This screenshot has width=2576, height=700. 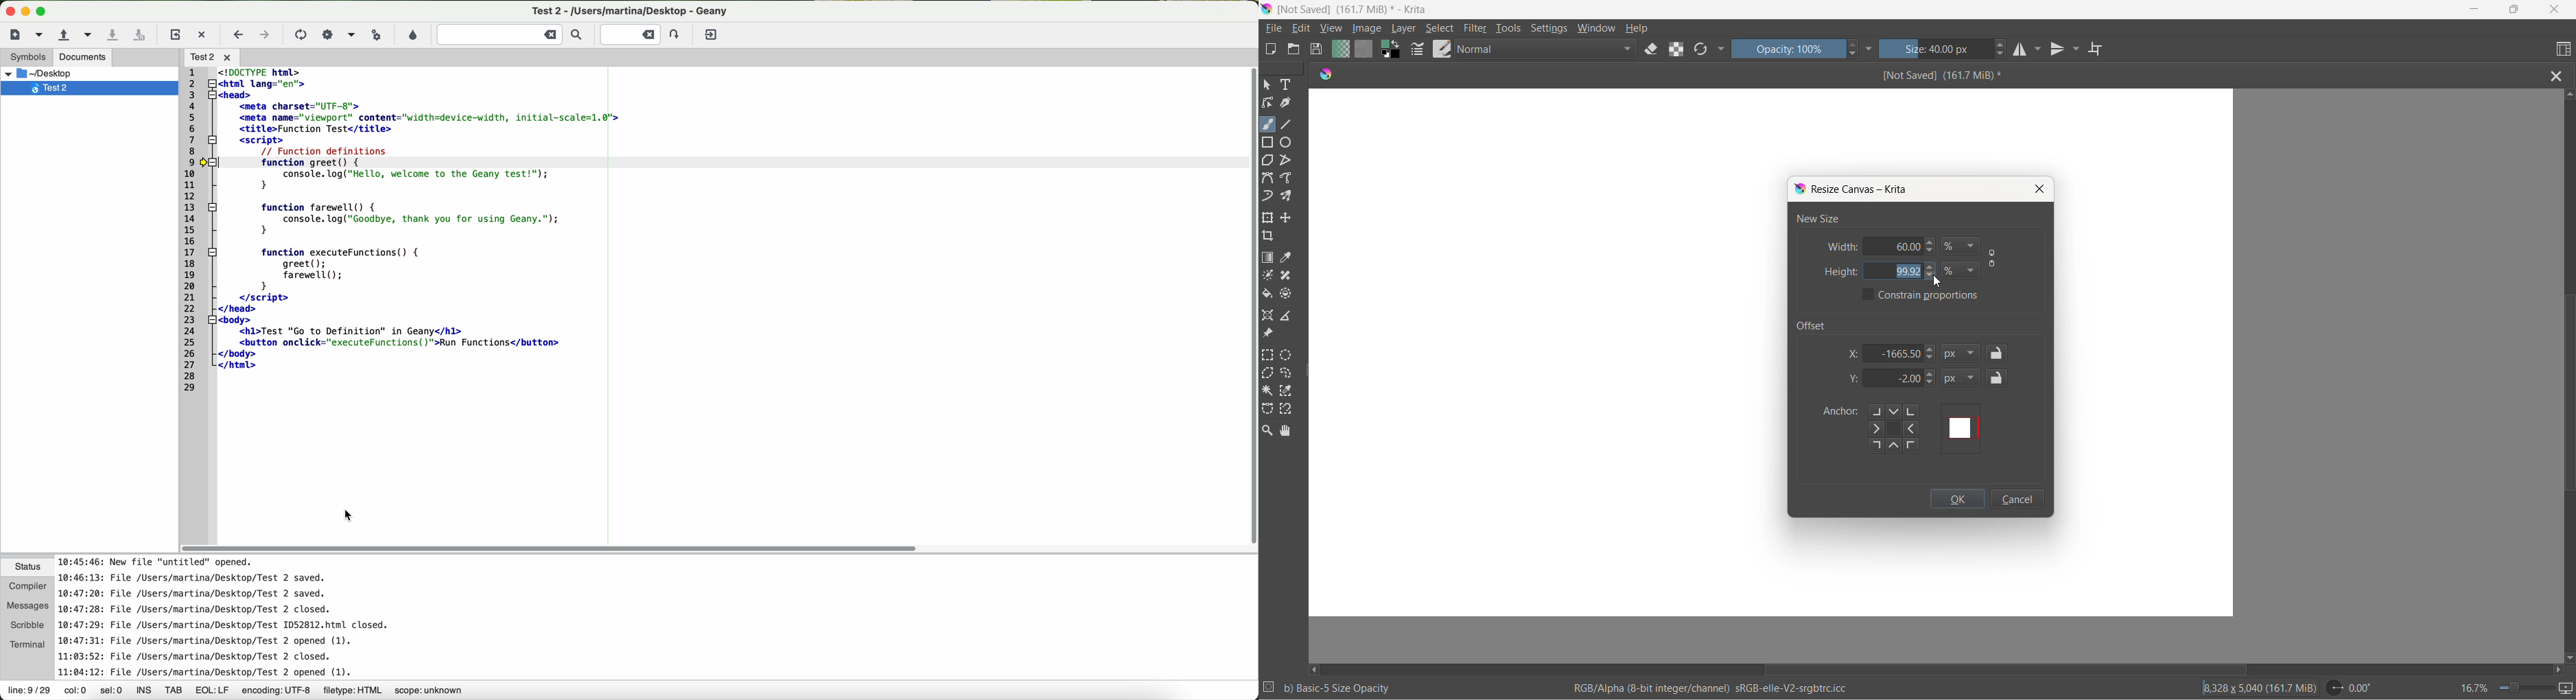 What do you see at coordinates (1721, 50) in the screenshot?
I see `more options dropdown button` at bounding box center [1721, 50].